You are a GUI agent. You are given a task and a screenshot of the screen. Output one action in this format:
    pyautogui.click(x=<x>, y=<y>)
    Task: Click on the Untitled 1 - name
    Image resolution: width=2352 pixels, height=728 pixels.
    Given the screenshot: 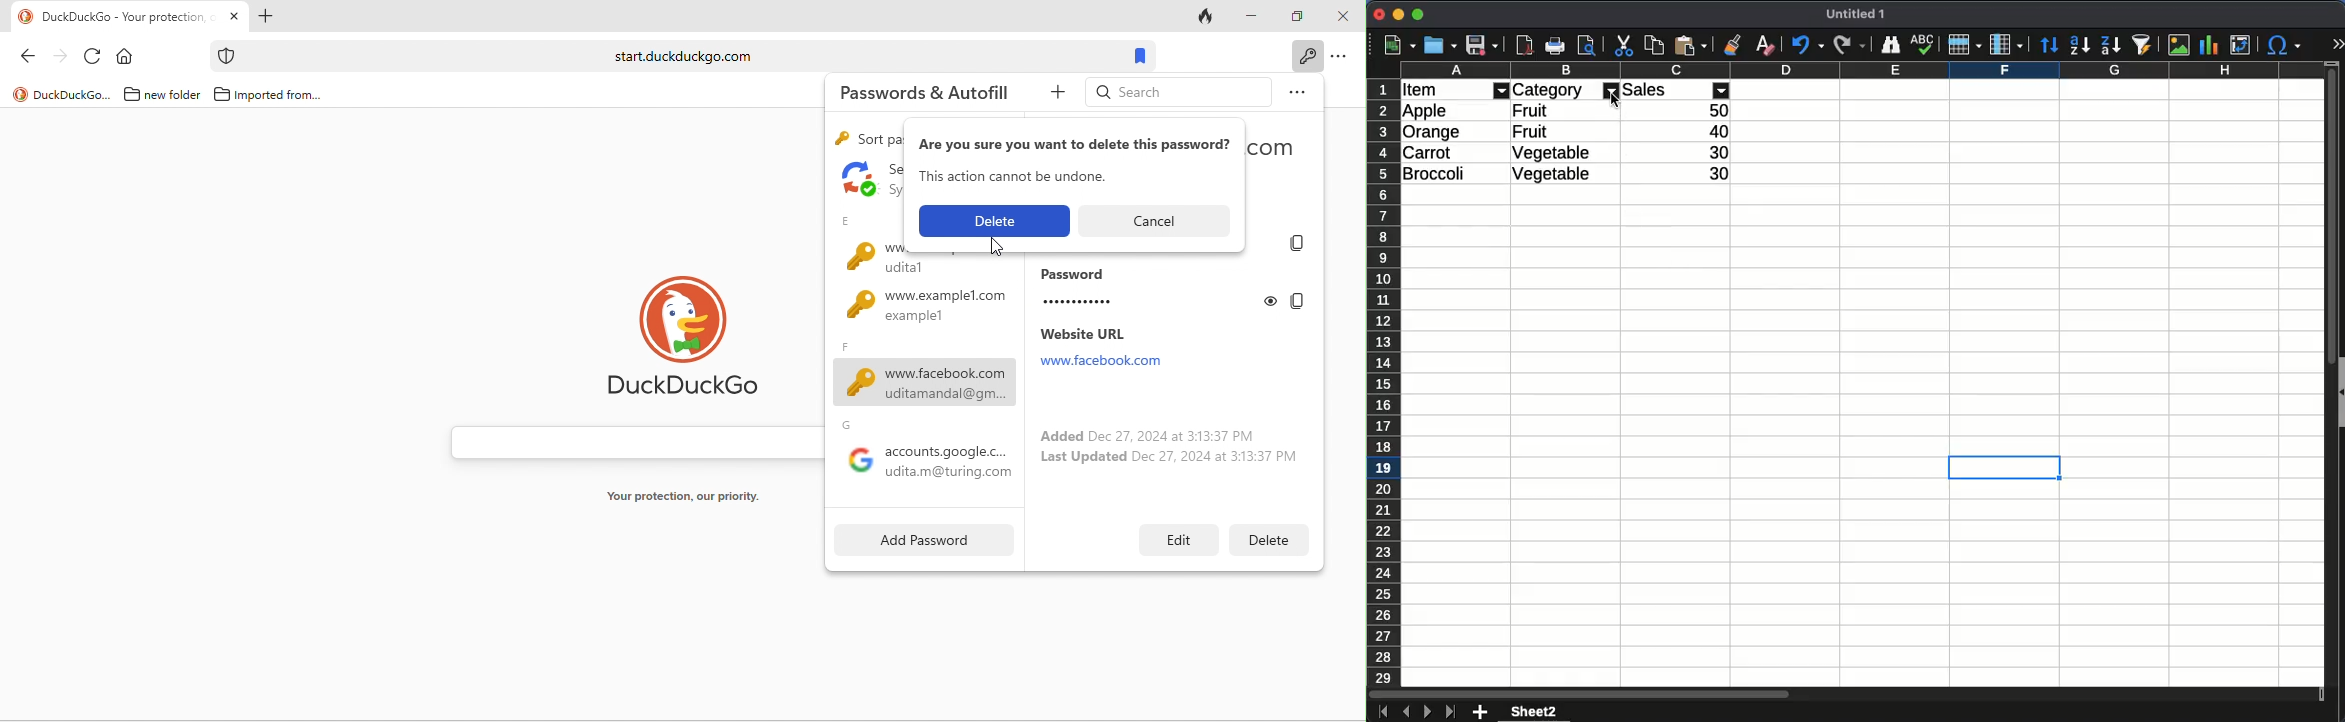 What is the action you would take?
    pyautogui.click(x=1856, y=14)
    